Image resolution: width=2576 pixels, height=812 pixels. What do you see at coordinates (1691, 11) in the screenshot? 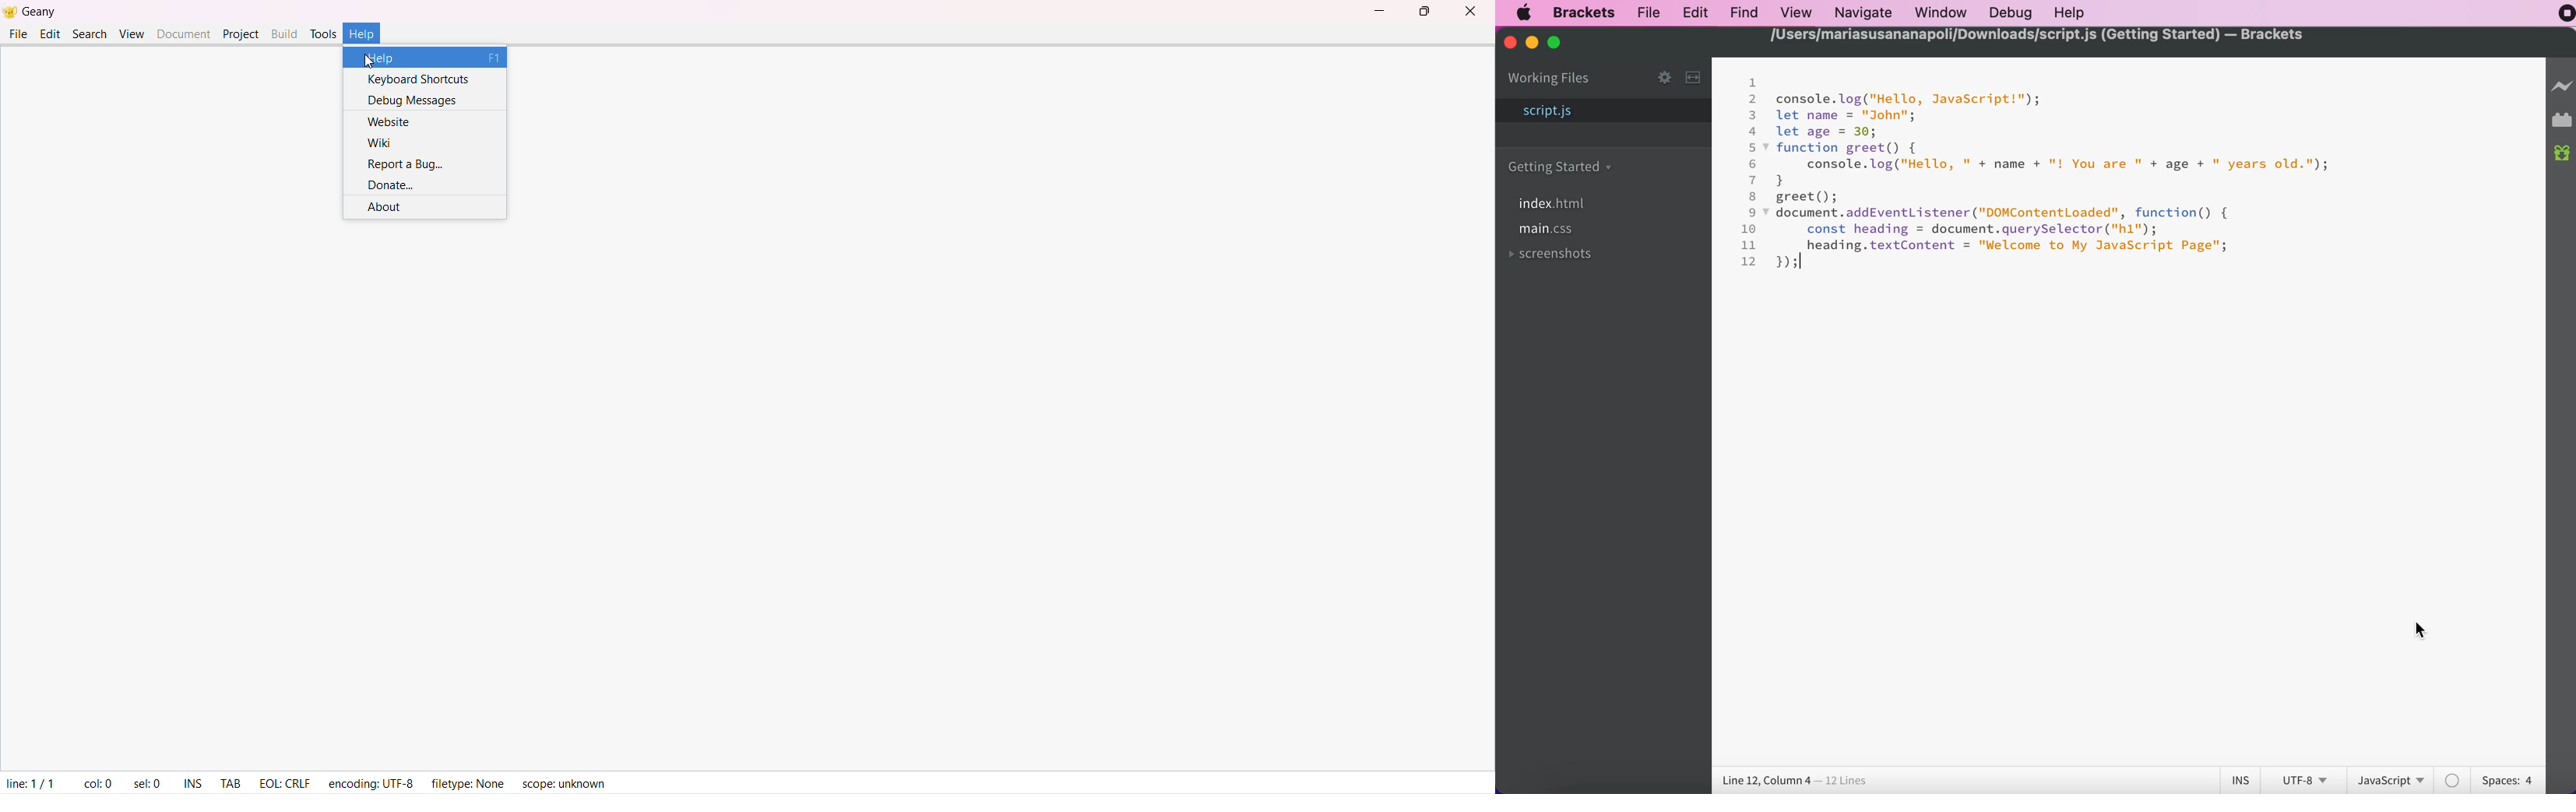
I see `edit` at bounding box center [1691, 11].